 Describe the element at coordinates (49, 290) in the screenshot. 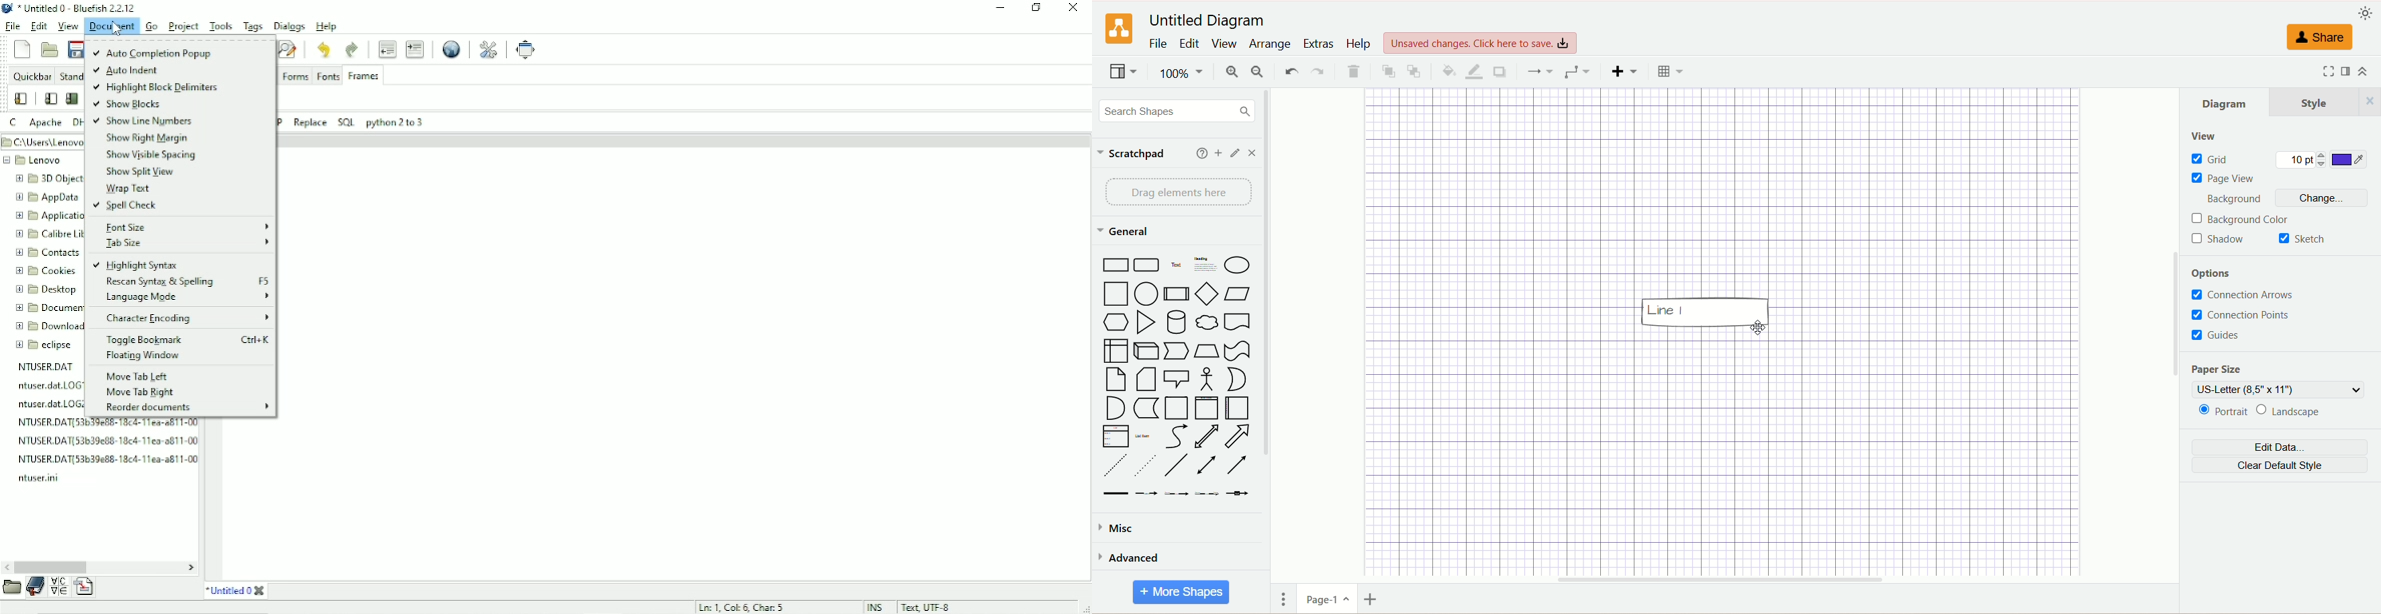

I see `Desktop` at that location.